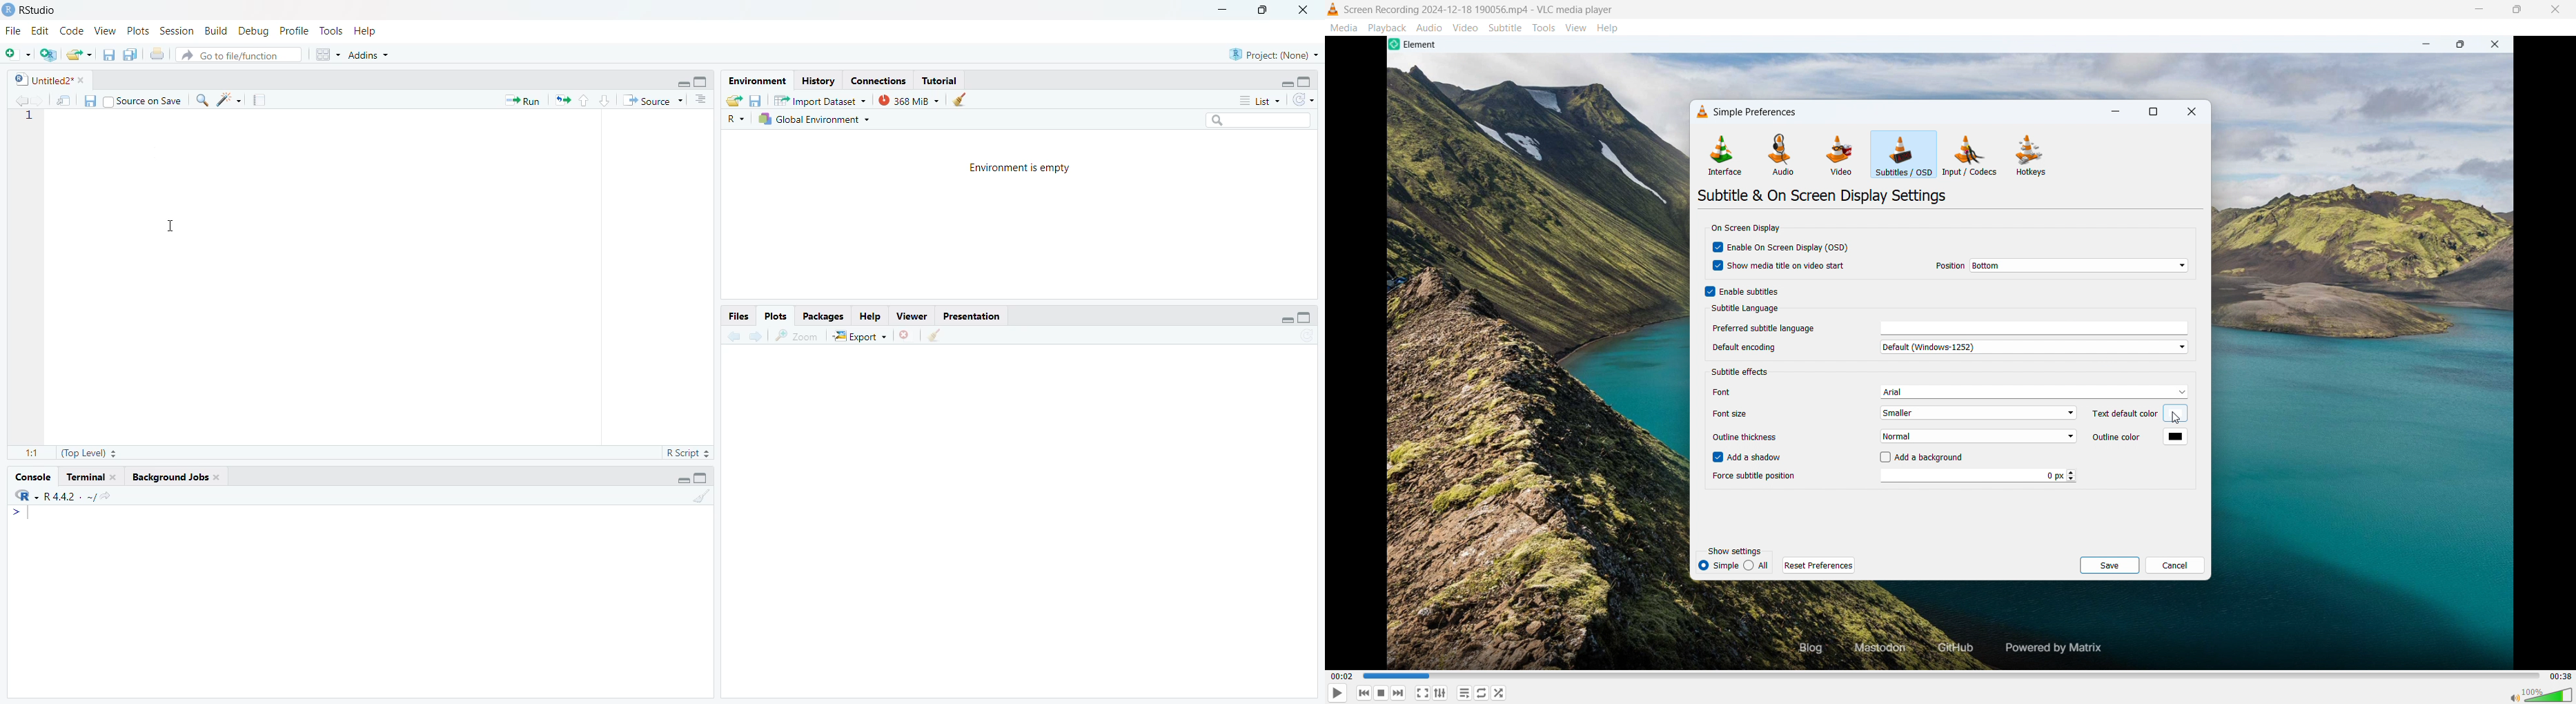  Describe the element at coordinates (758, 101) in the screenshot. I see `save` at that location.